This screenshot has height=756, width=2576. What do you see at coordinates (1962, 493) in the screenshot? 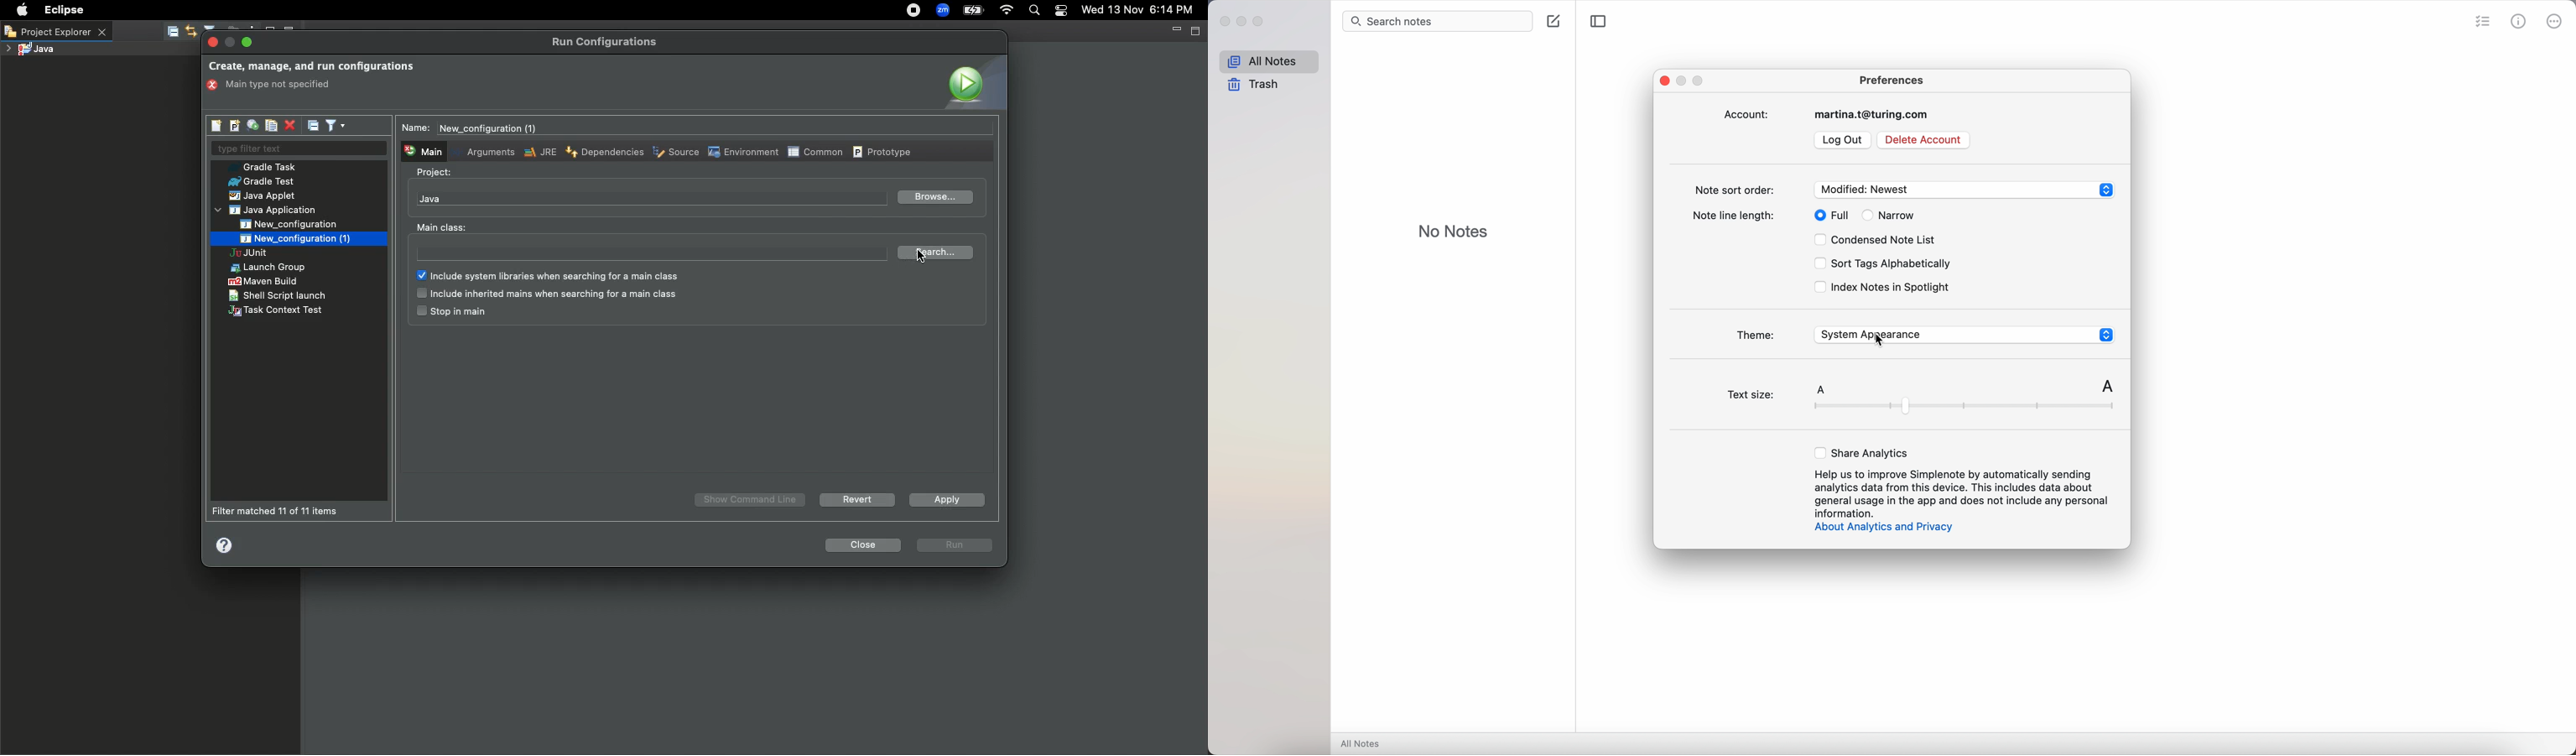
I see `Help us to improve Simplenote by automatically sending analytics data from this device...` at bounding box center [1962, 493].